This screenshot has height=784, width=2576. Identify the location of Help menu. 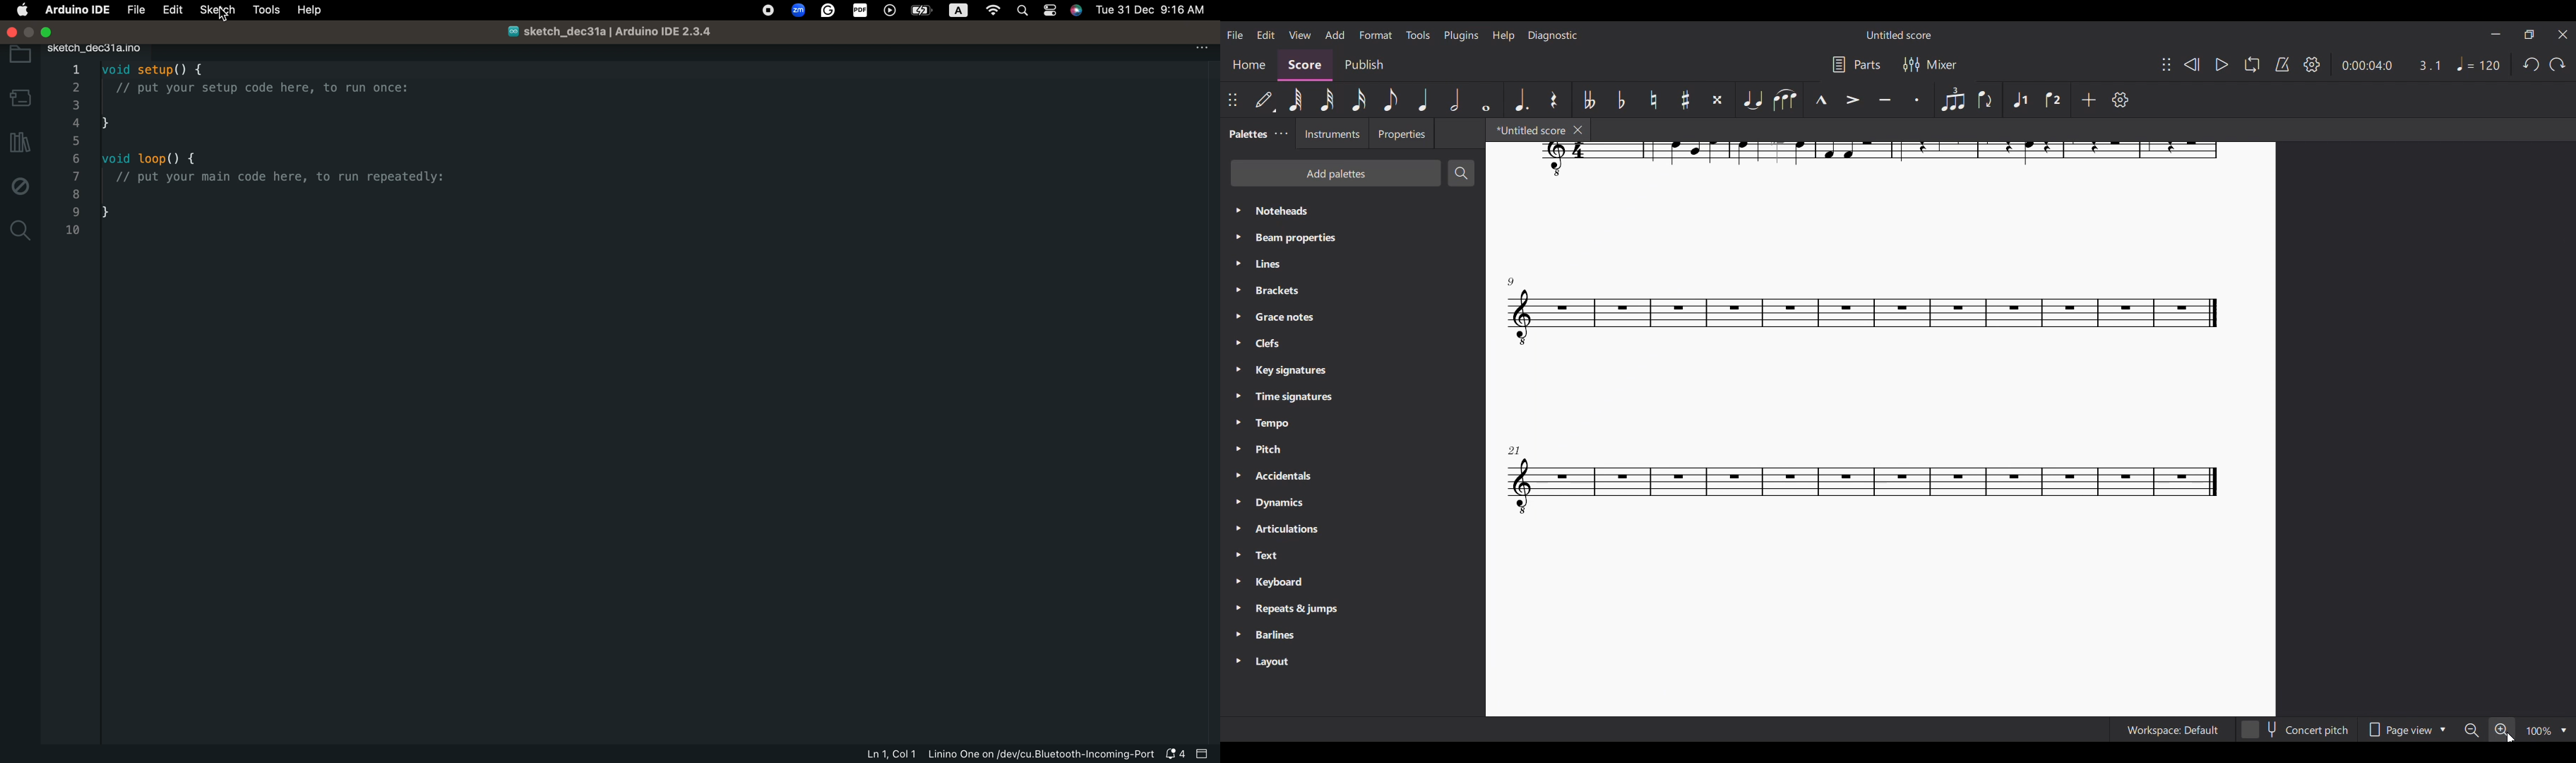
(1504, 36).